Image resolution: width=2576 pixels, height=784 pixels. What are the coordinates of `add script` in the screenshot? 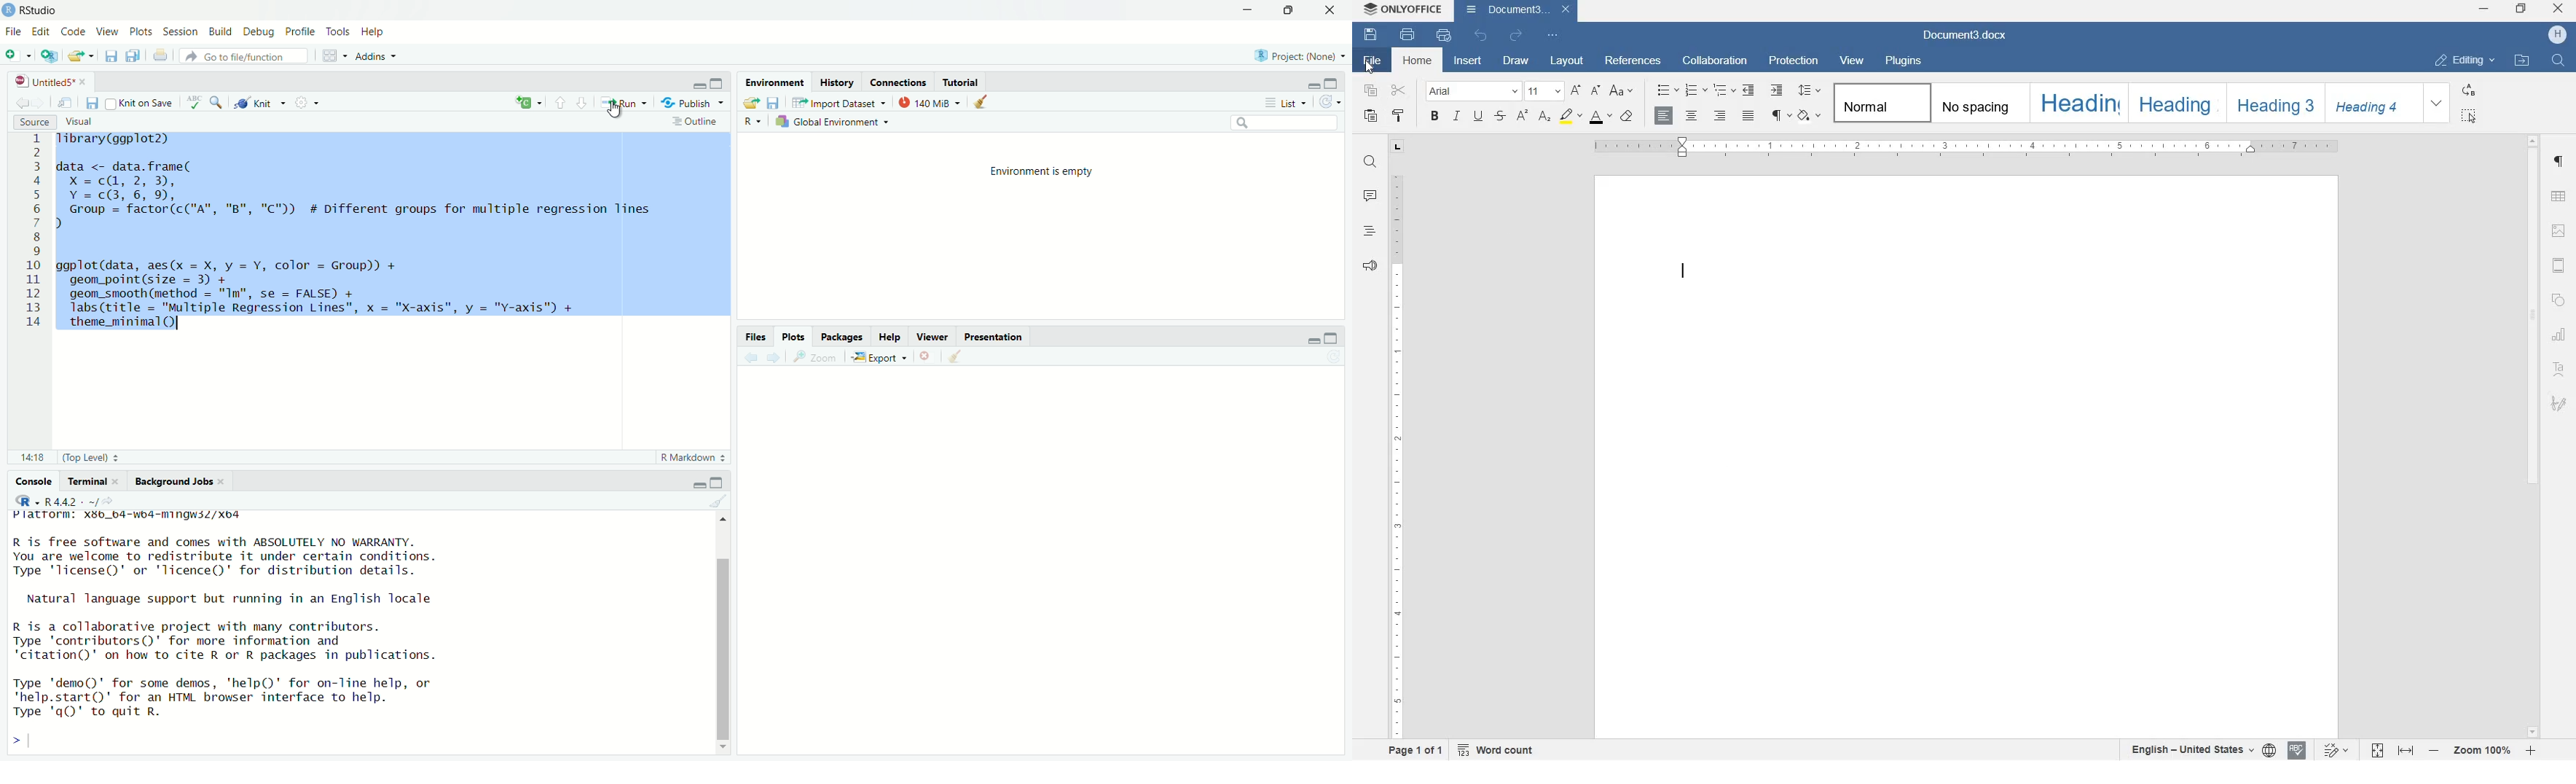 It's located at (49, 56).